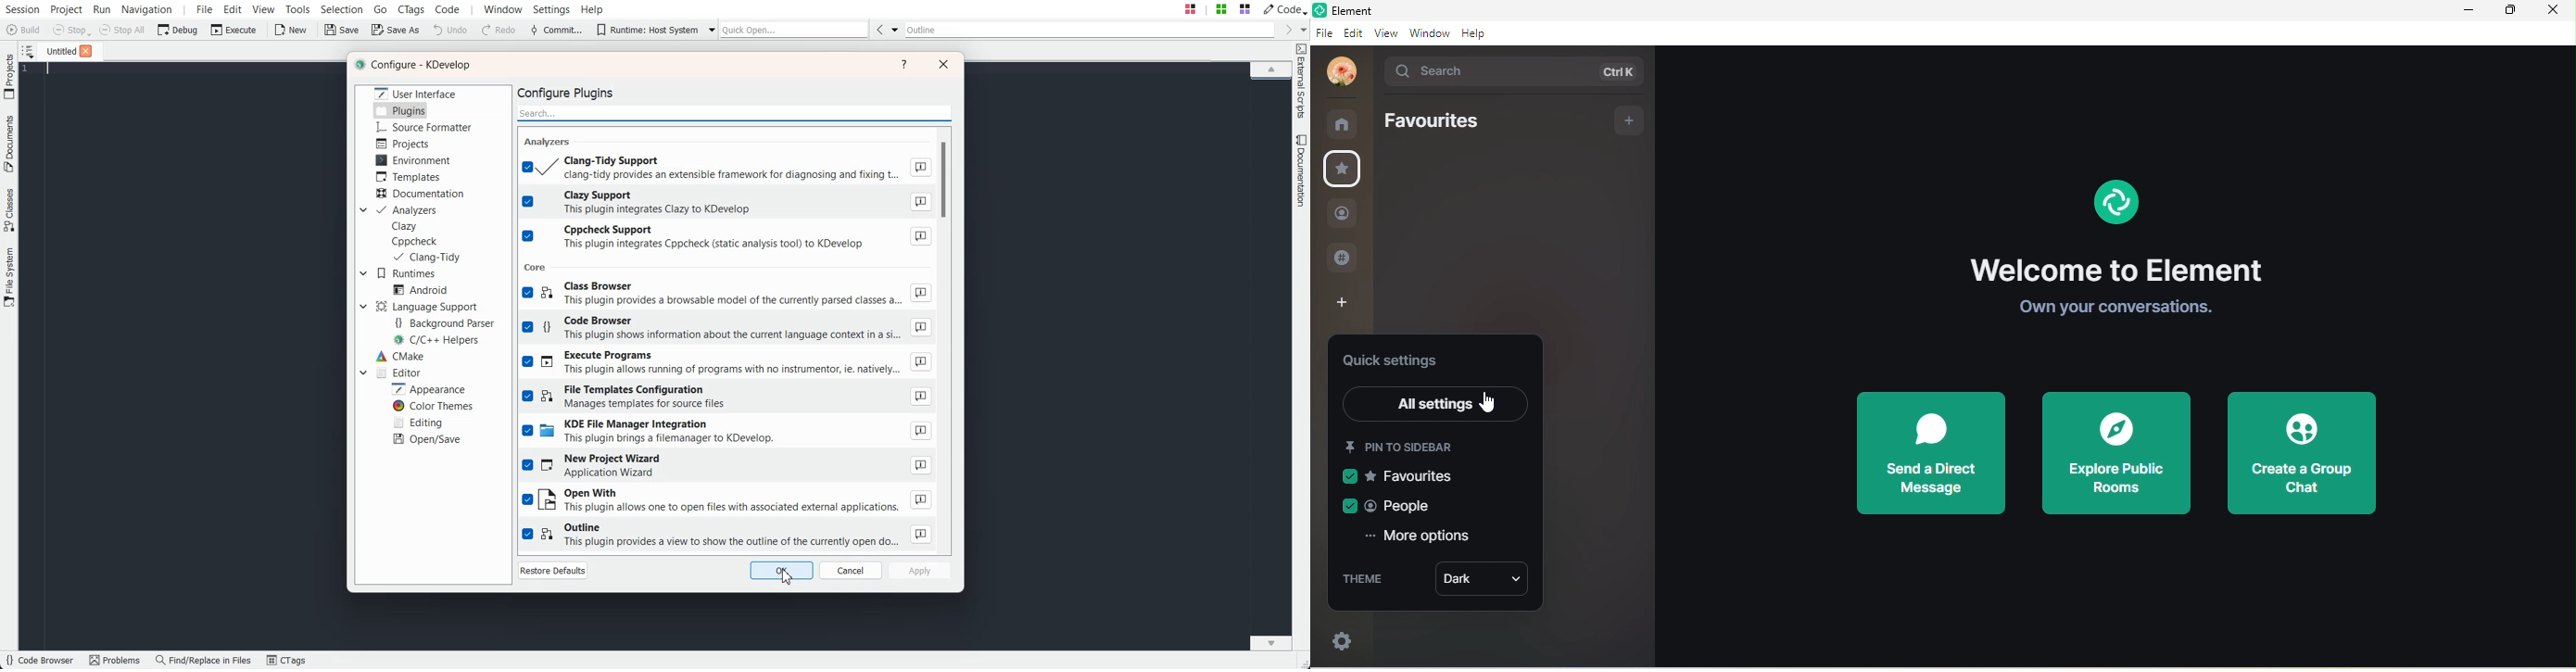  What do you see at coordinates (1436, 402) in the screenshot?
I see `all settings` at bounding box center [1436, 402].